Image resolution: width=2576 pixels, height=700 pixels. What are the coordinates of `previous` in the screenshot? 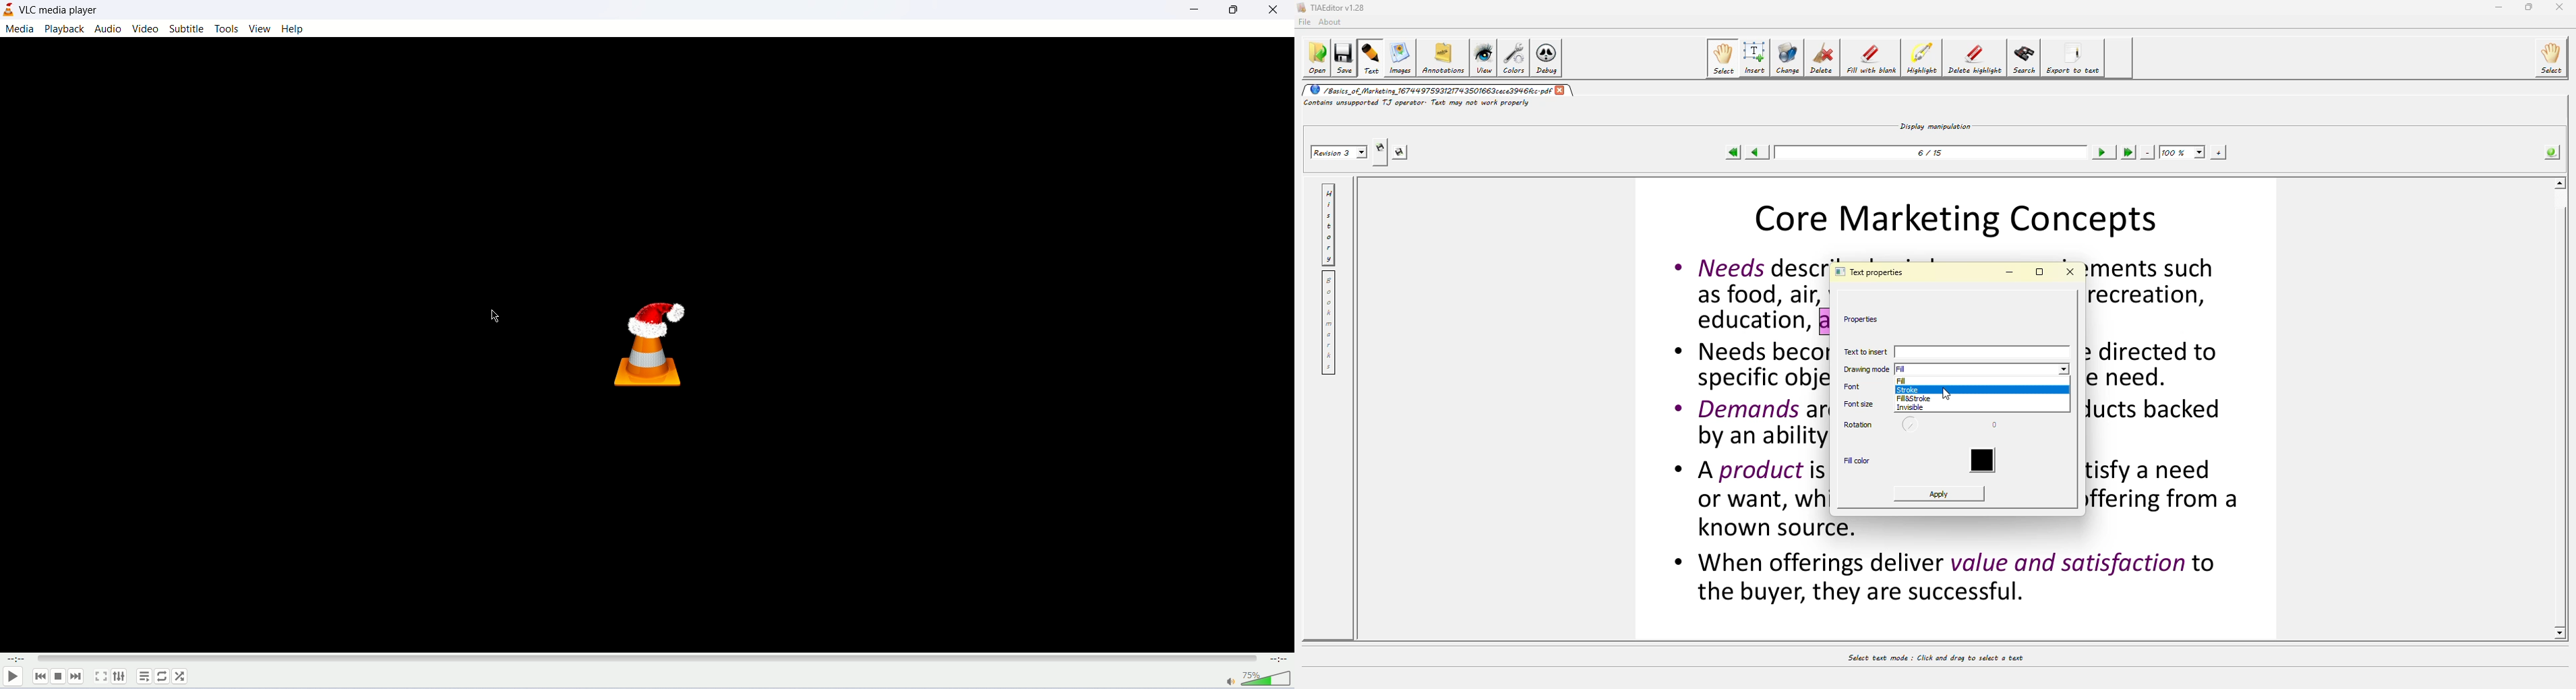 It's located at (38, 677).